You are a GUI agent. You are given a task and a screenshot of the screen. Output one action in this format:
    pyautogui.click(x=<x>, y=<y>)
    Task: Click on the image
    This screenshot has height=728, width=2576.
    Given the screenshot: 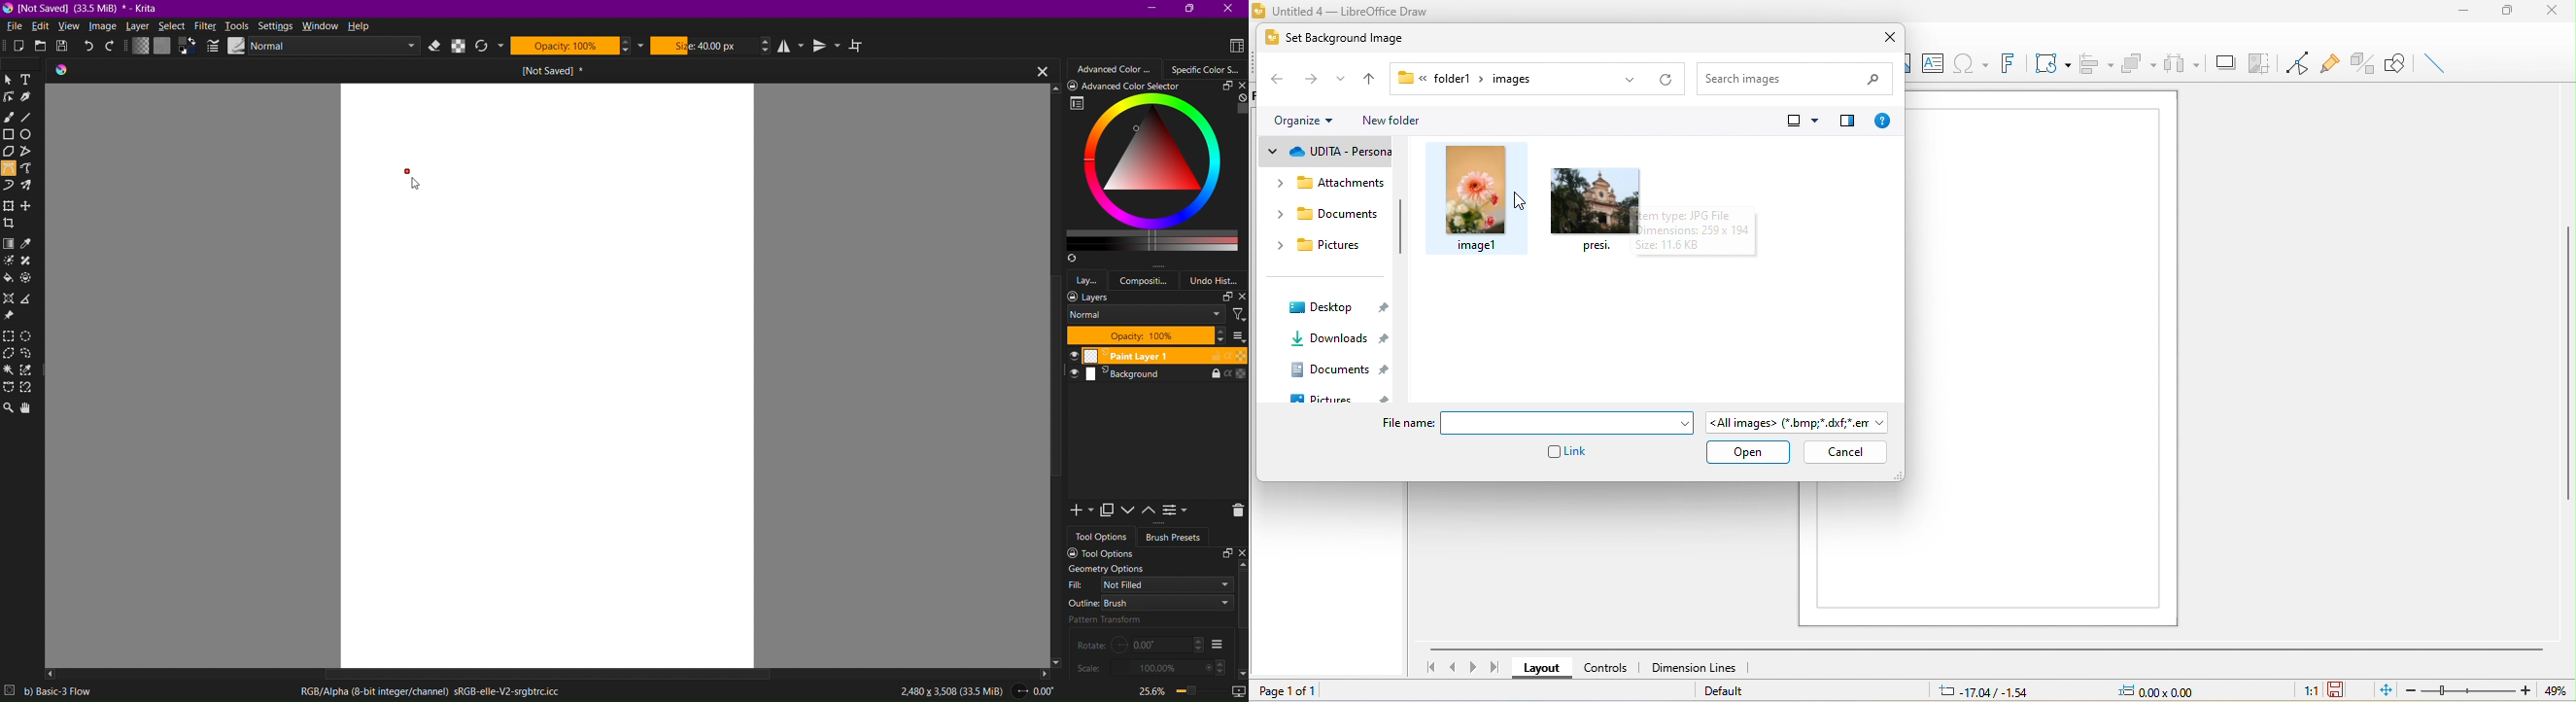 What is the action you would take?
    pyautogui.click(x=1595, y=211)
    